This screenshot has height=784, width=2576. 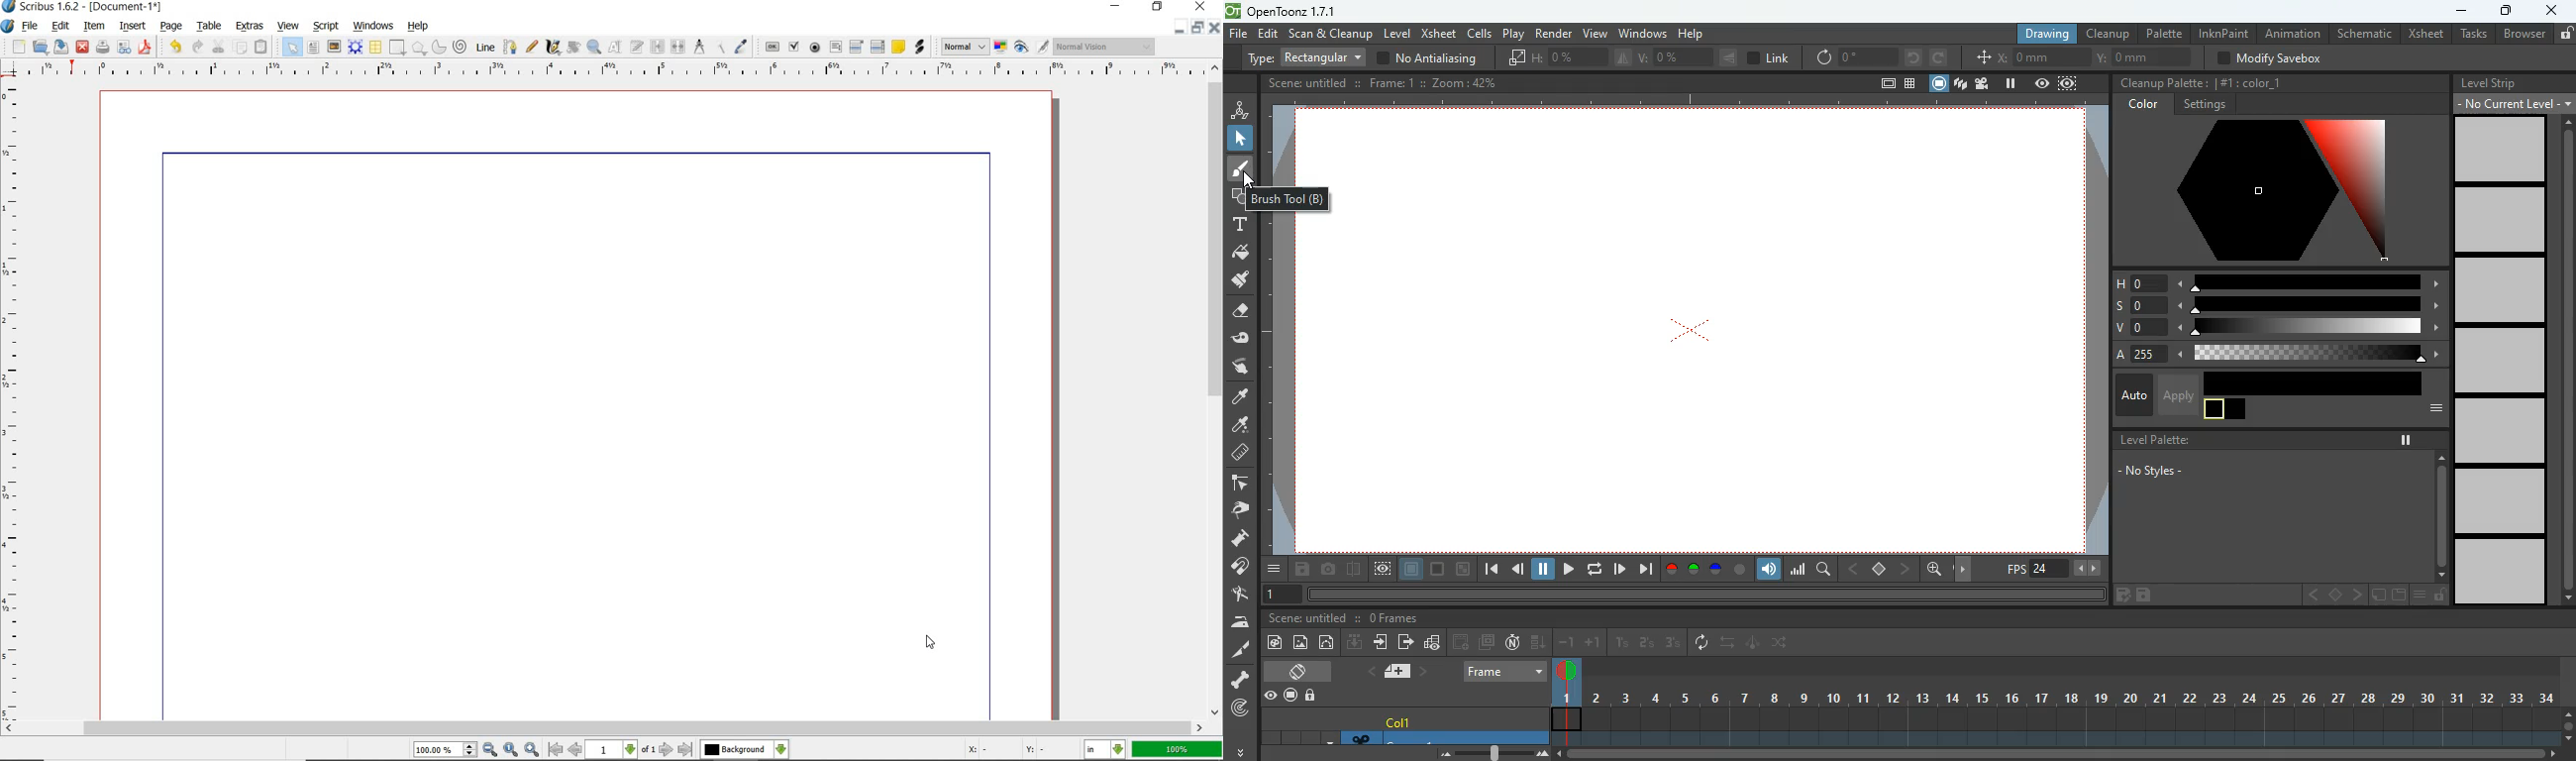 What do you see at coordinates (41, 47) in the screenshot?
I see `open` at bounding box center [41, 47].